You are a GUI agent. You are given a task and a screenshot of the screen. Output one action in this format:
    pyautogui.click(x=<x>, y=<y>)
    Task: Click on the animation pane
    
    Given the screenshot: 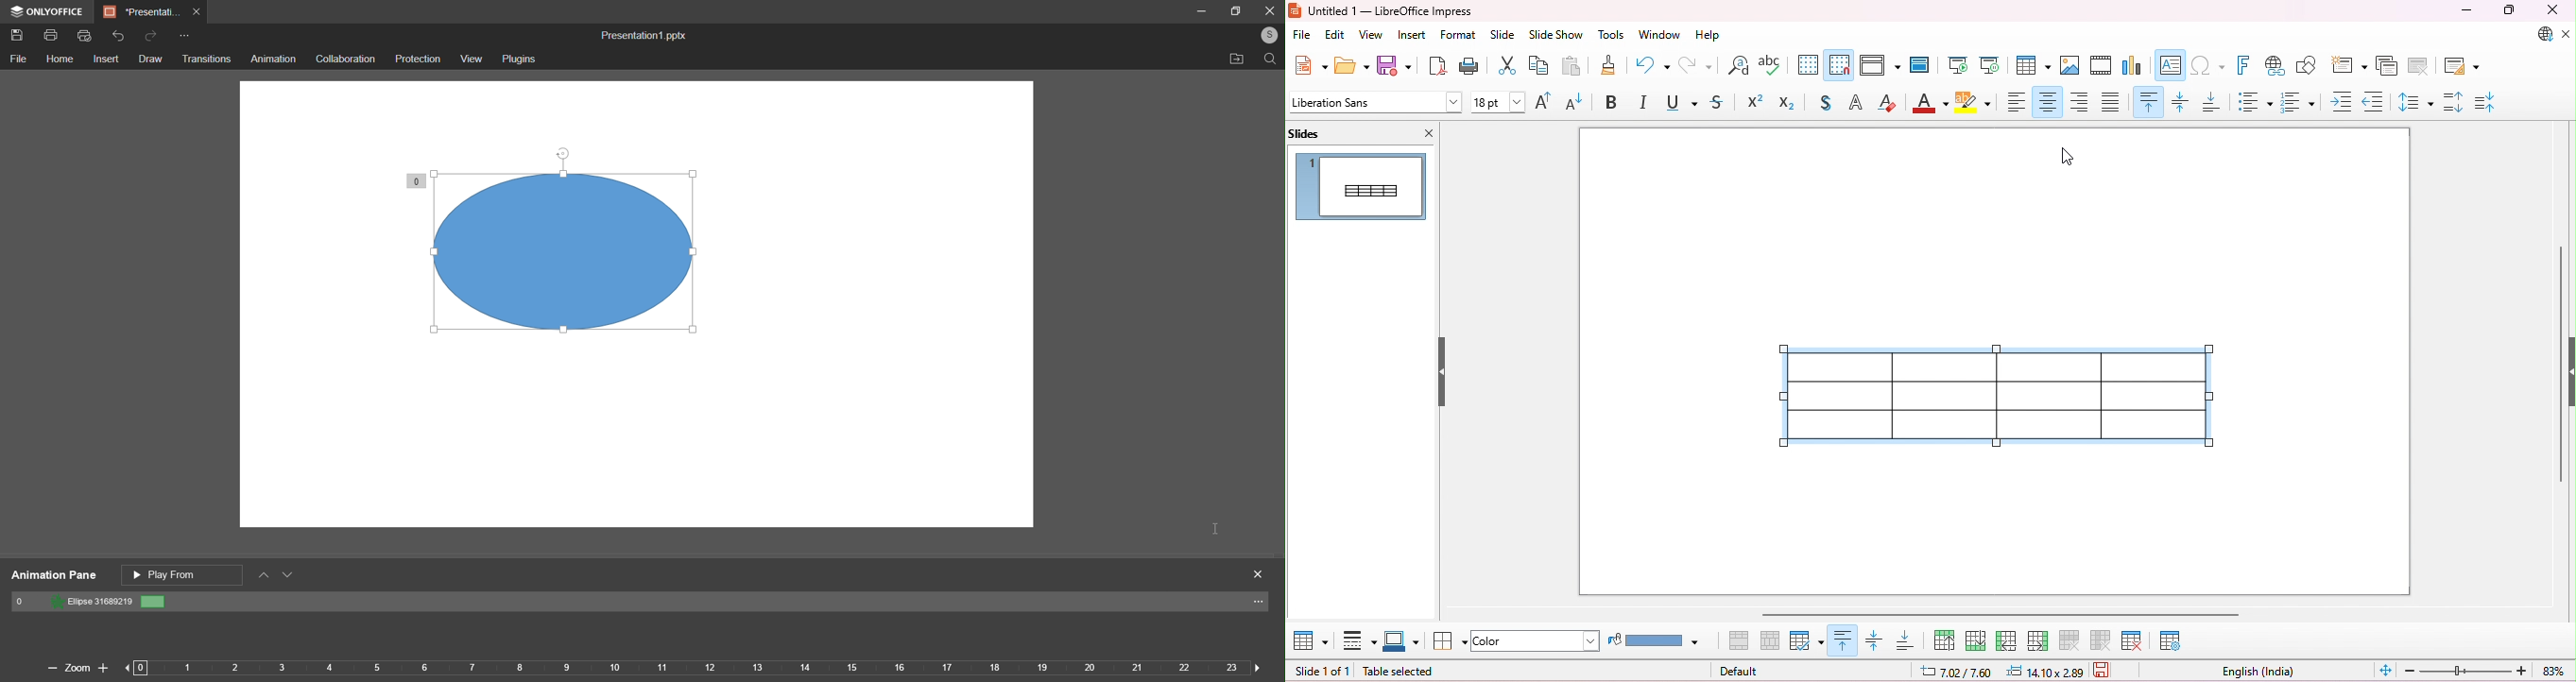 What is the action you would take?
    pyautogui.click(x=52, y=575)
    